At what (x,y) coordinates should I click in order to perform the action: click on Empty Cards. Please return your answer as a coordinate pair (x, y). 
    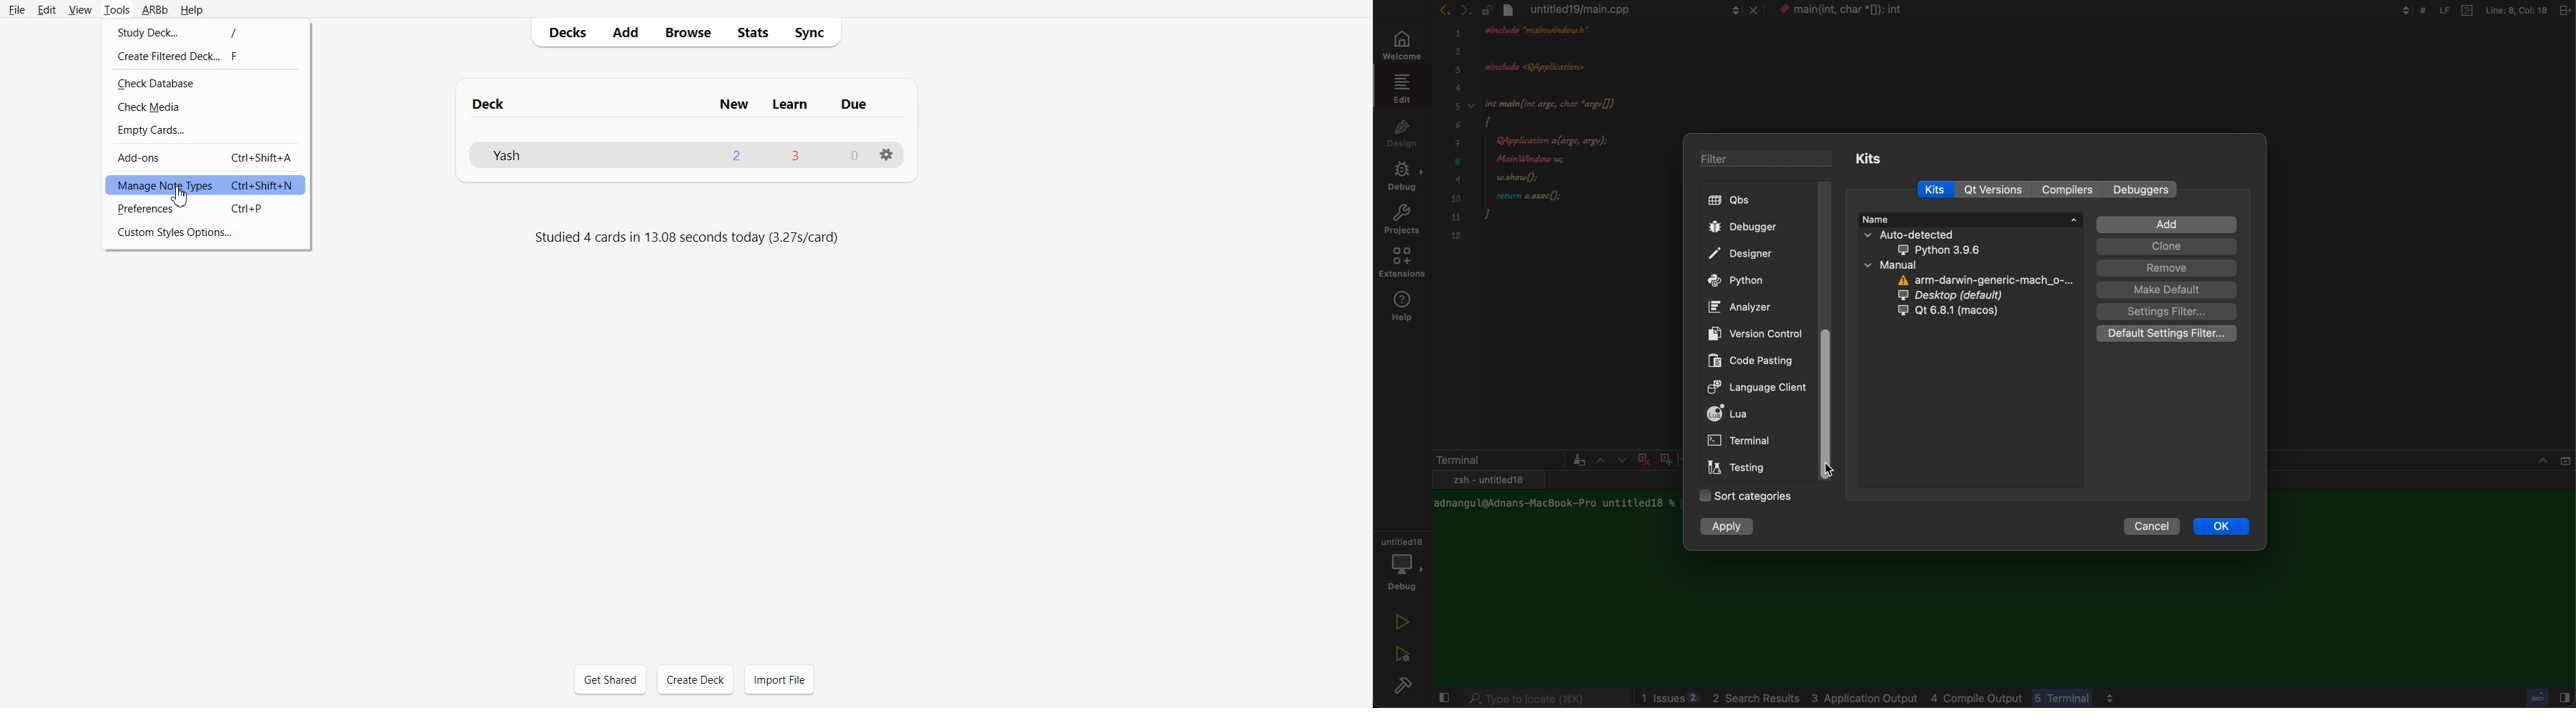
    Looking at the image, I should click on (207, 129).